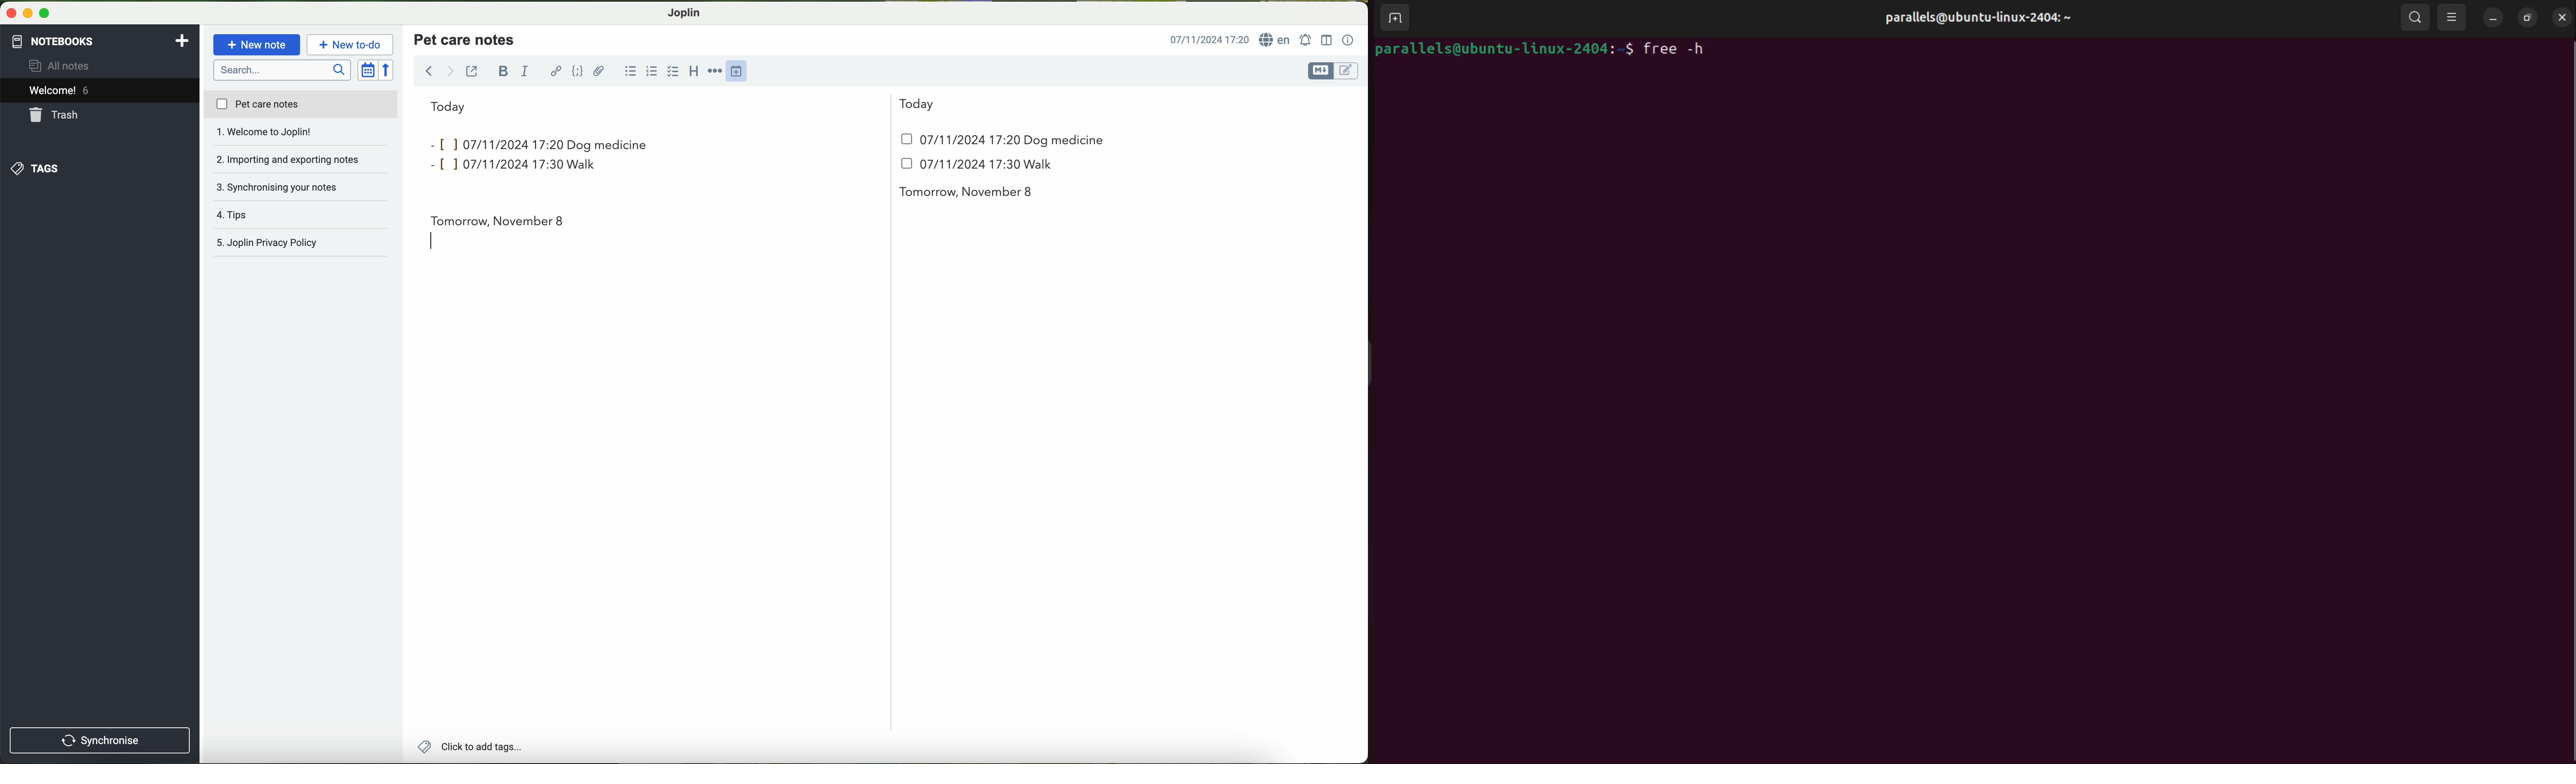 The width and height of the screenshot is (2576, 784). Describe the element at coordinates (472, 70) in the screenshot. I see `toggle external editing` at that location.